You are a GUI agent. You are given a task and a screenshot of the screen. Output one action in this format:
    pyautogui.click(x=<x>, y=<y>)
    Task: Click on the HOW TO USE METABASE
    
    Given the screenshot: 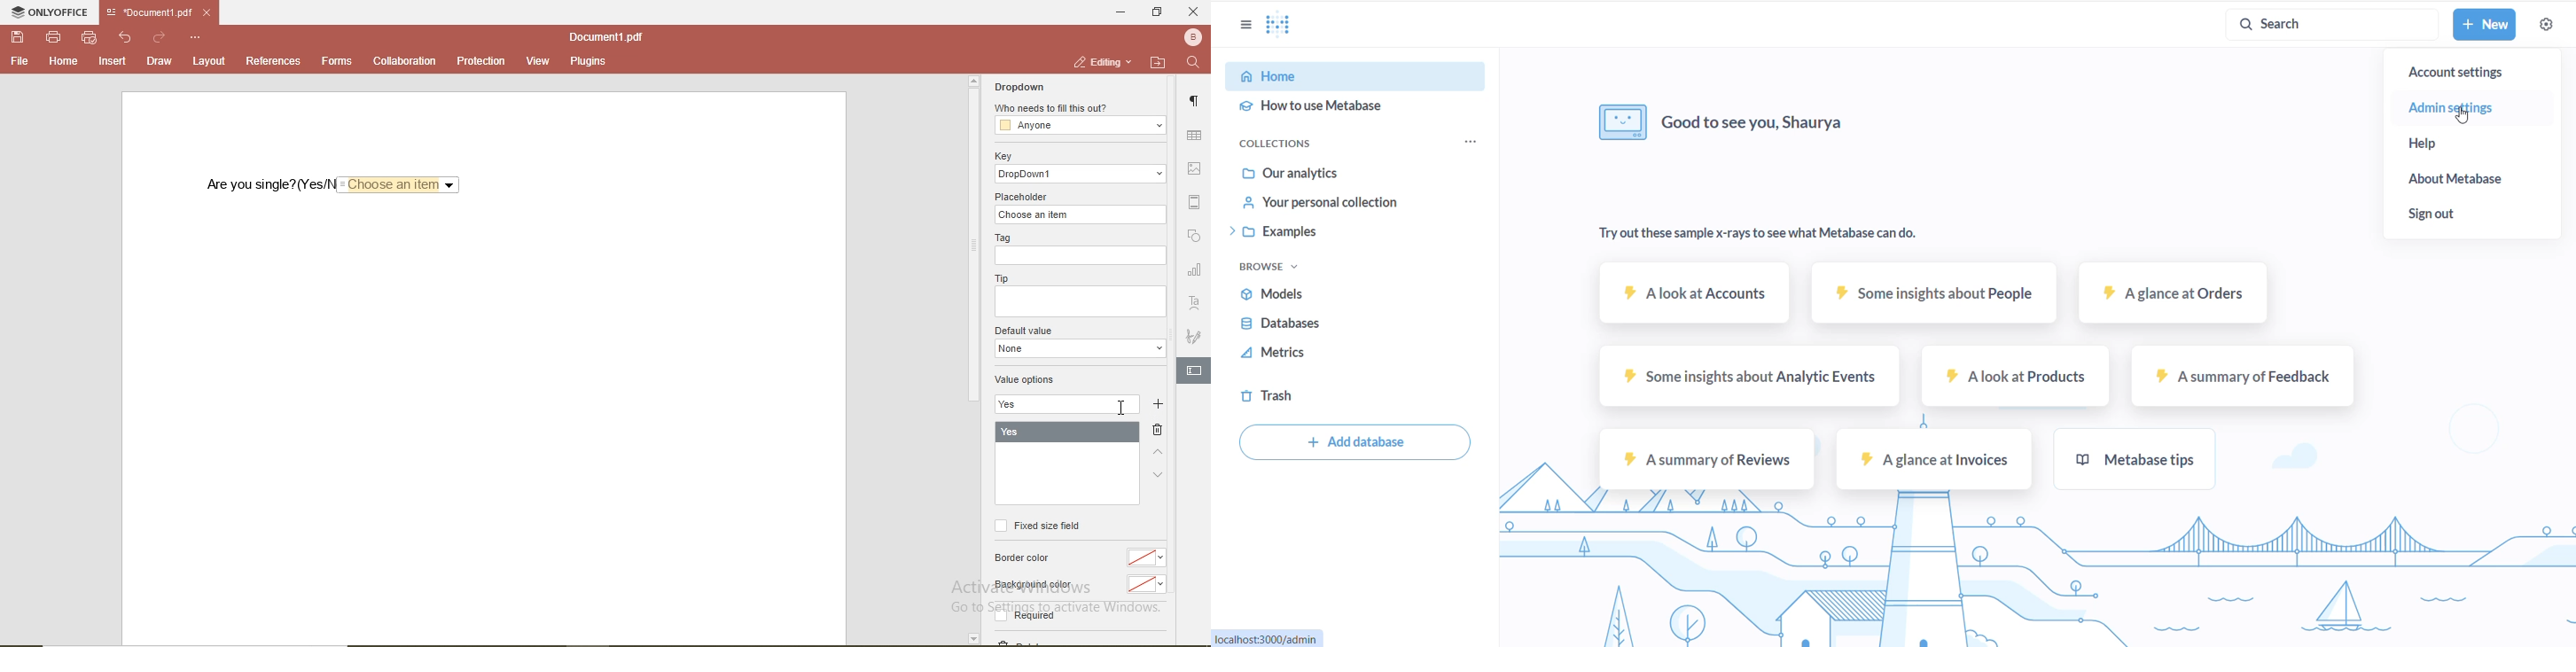 What is the action you would take?
    pyautogui.click(x=1334, y=107)
    